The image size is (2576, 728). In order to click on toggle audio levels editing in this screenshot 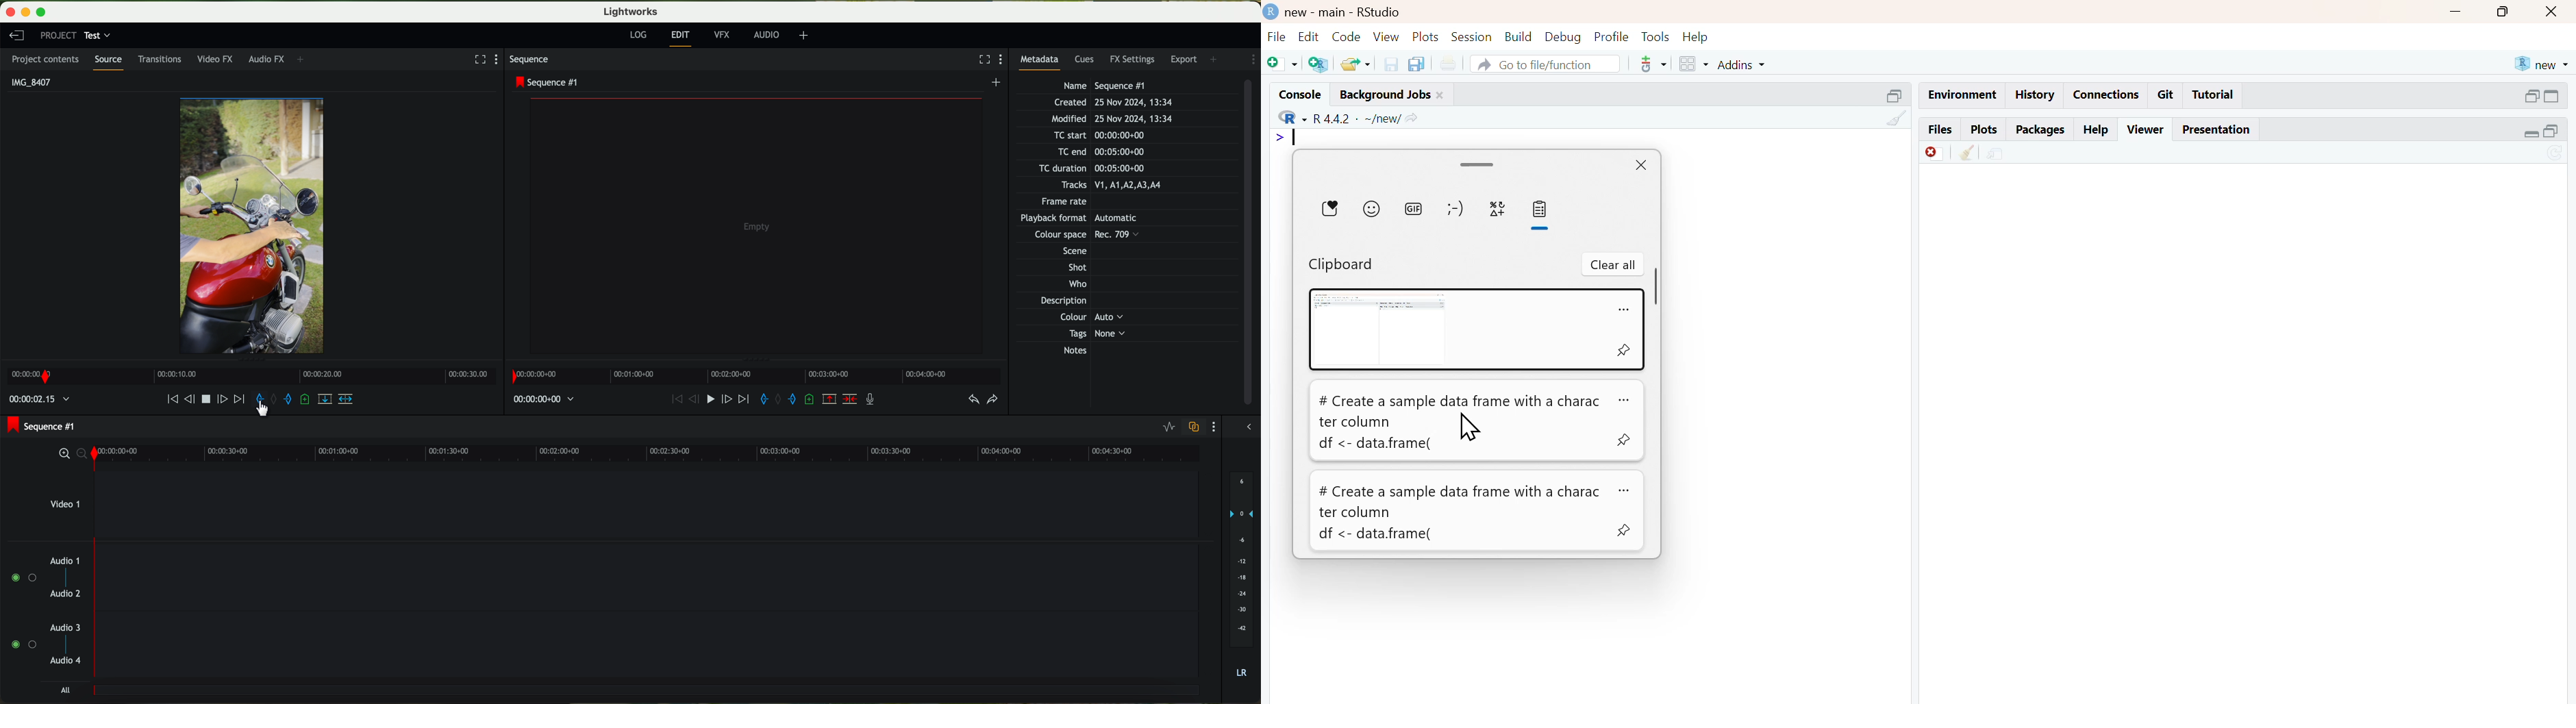, I will do `click(1169, 427)`.